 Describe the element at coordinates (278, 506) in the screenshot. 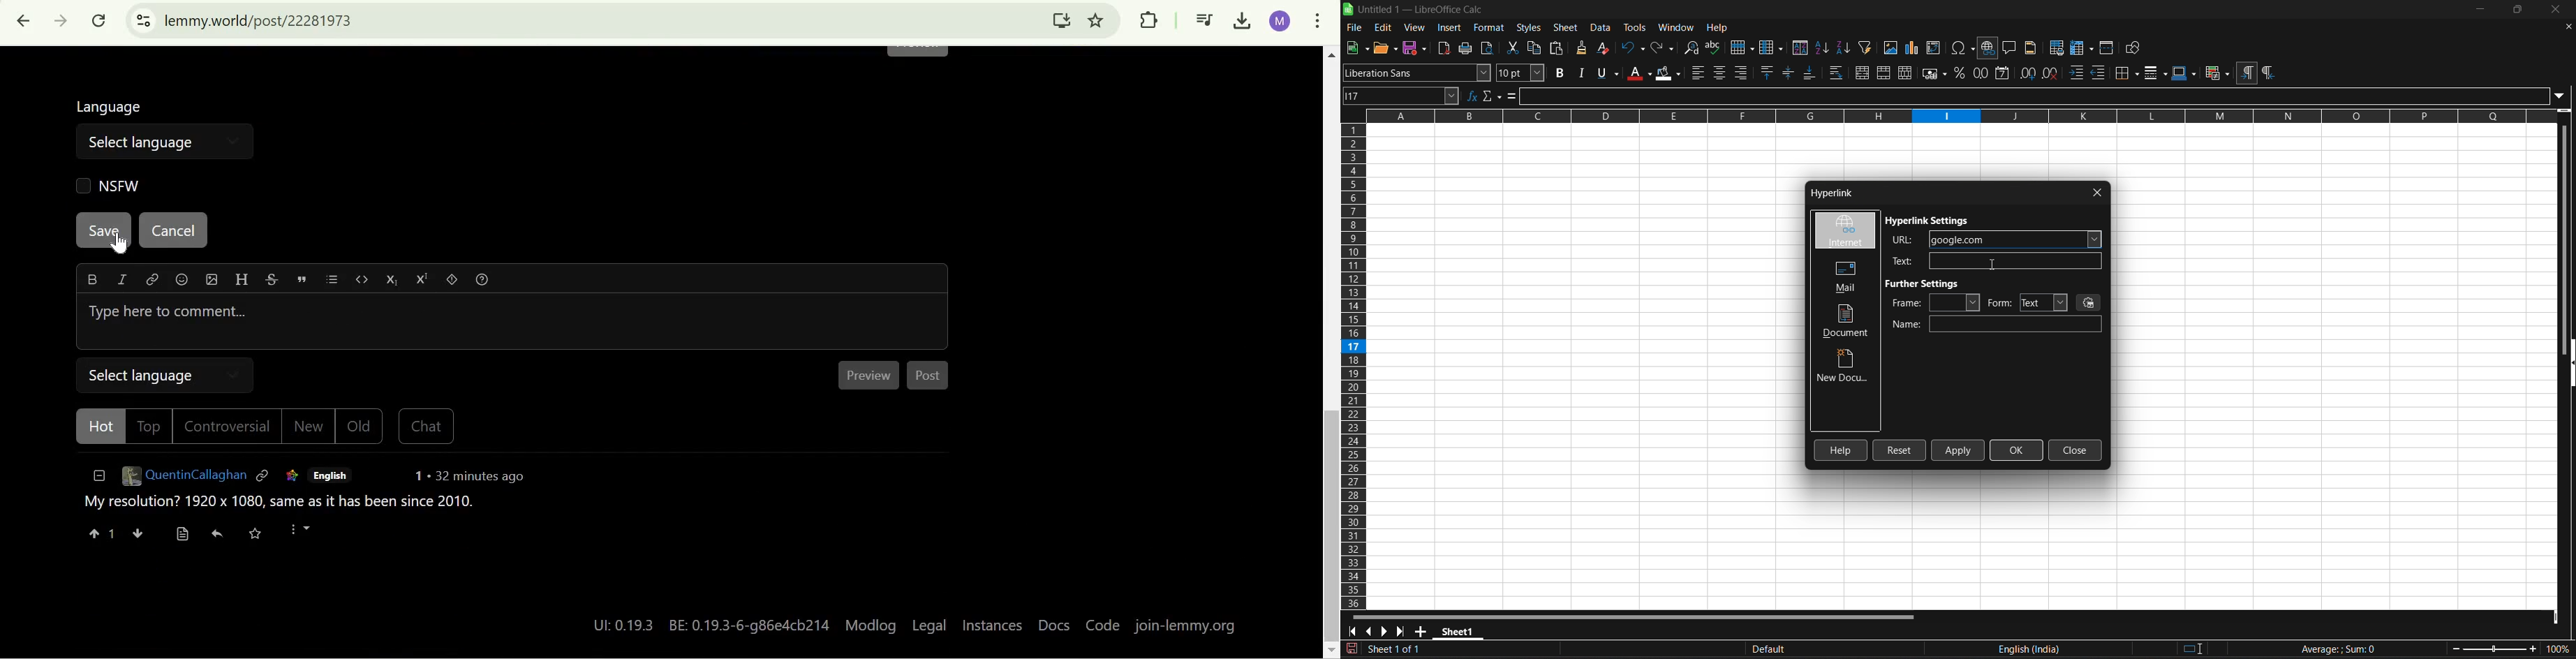

I see `My resolution? 1920 x 1080, same as it has been since 2010.` at that location.